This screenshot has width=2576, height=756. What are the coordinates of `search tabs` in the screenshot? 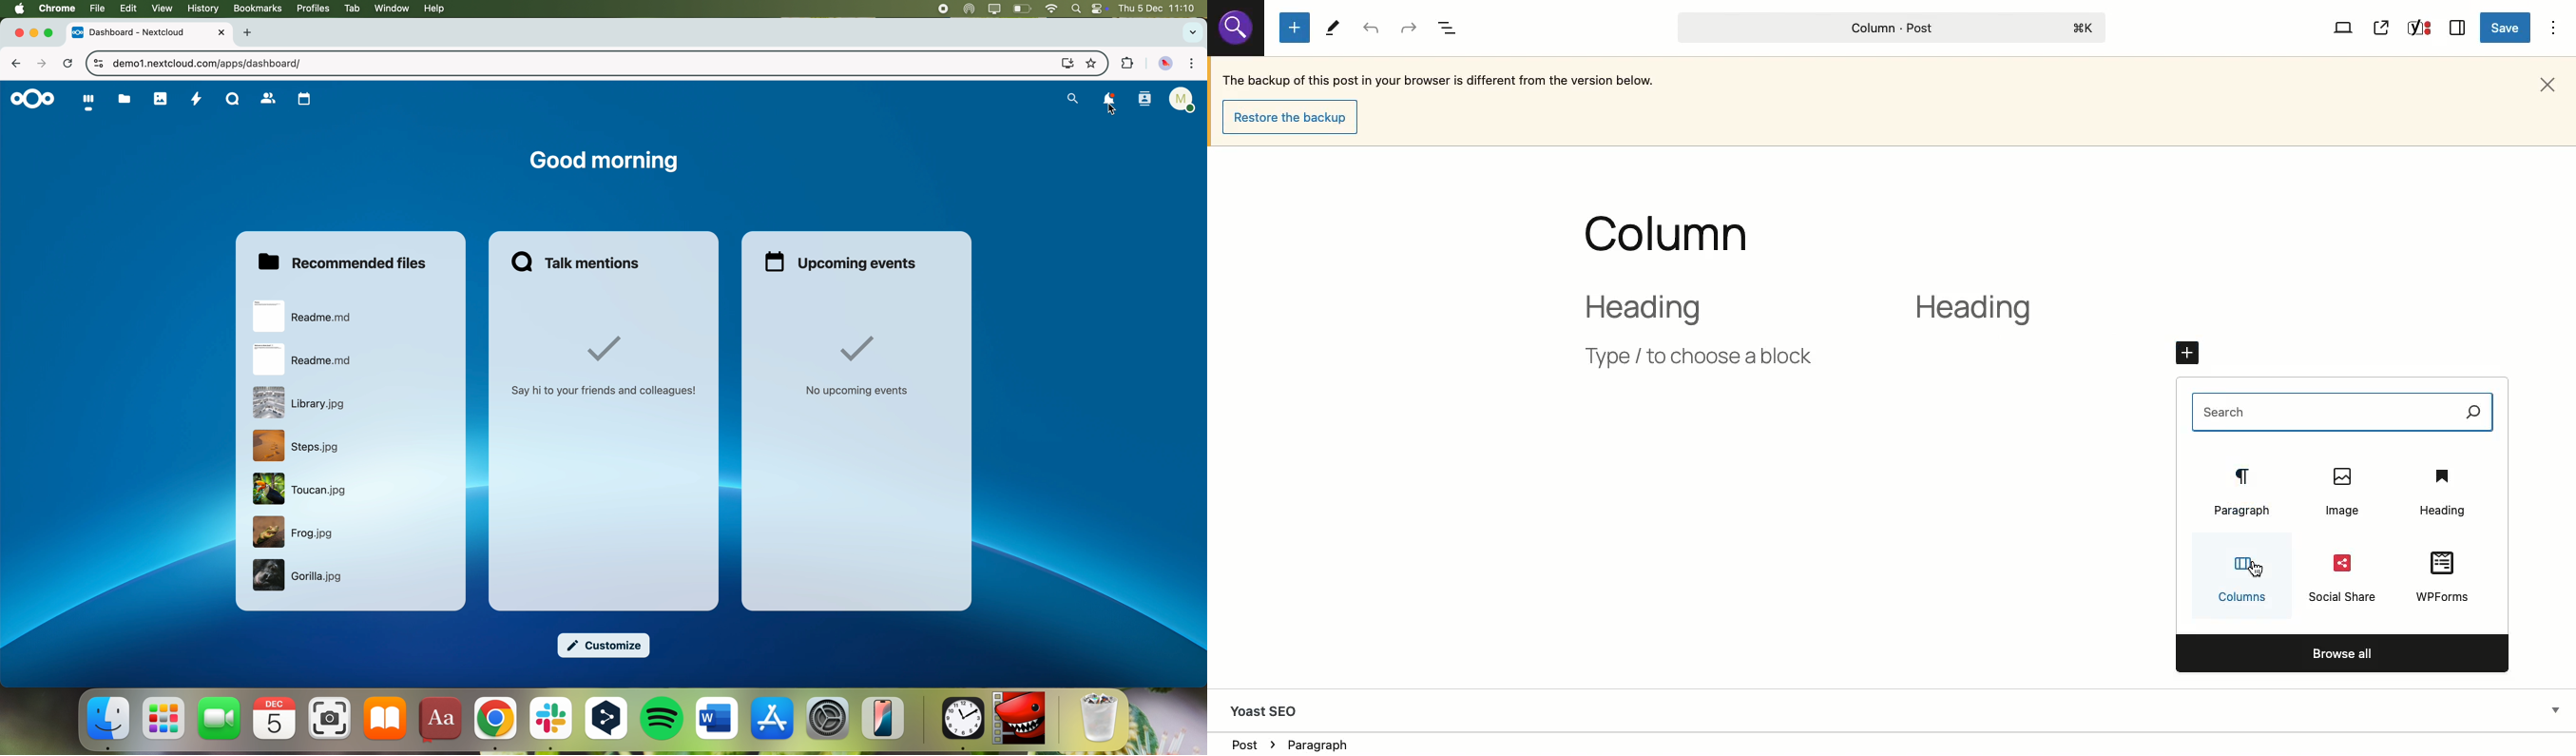 It's located at (1192, 33).